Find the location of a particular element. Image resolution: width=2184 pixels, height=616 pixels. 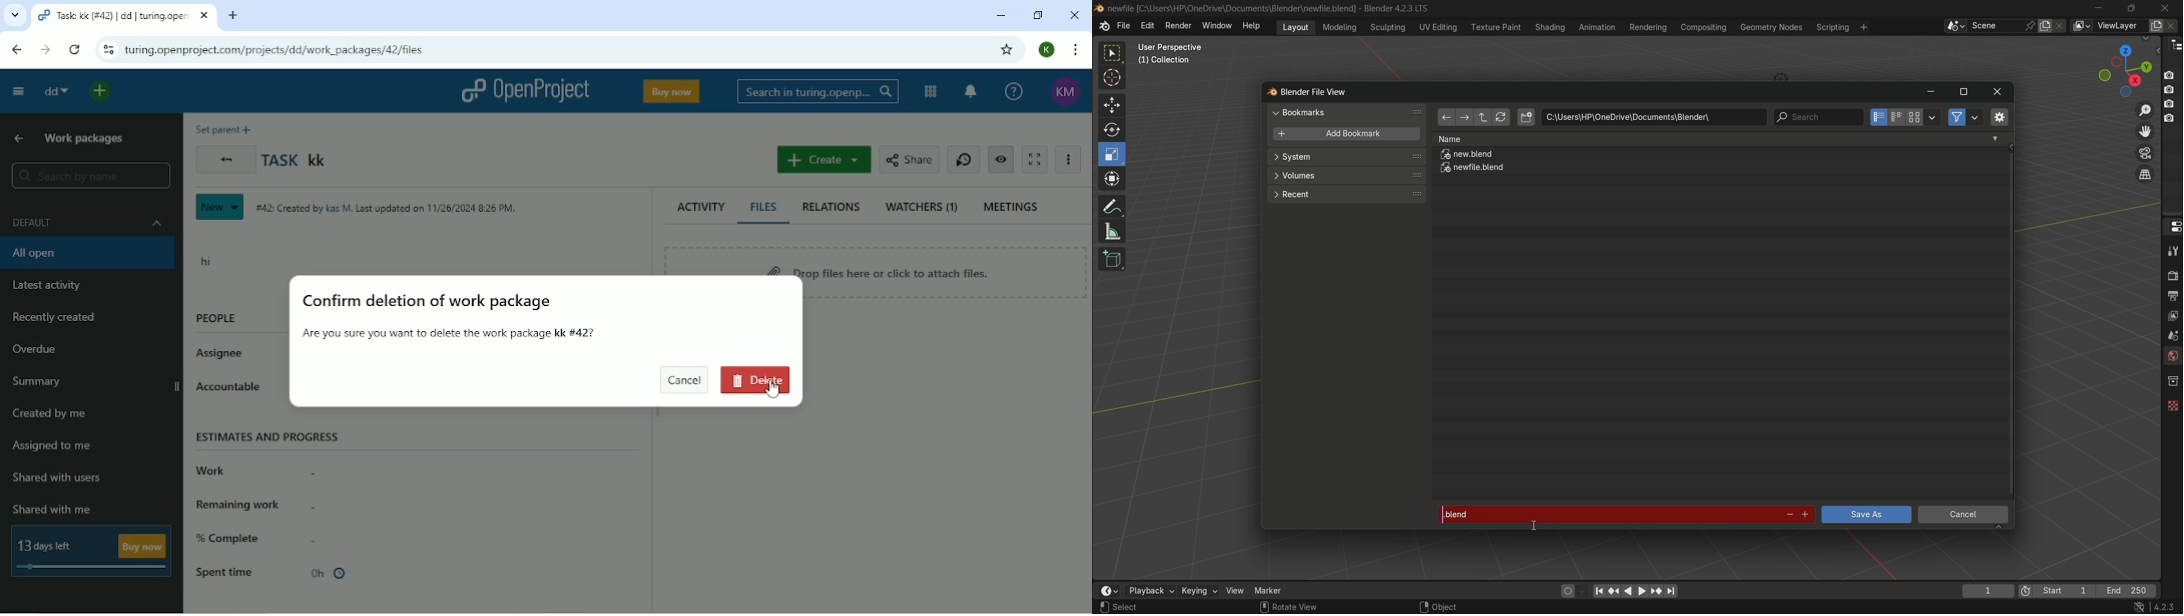

outliner is located at coordinates (2173, 44).